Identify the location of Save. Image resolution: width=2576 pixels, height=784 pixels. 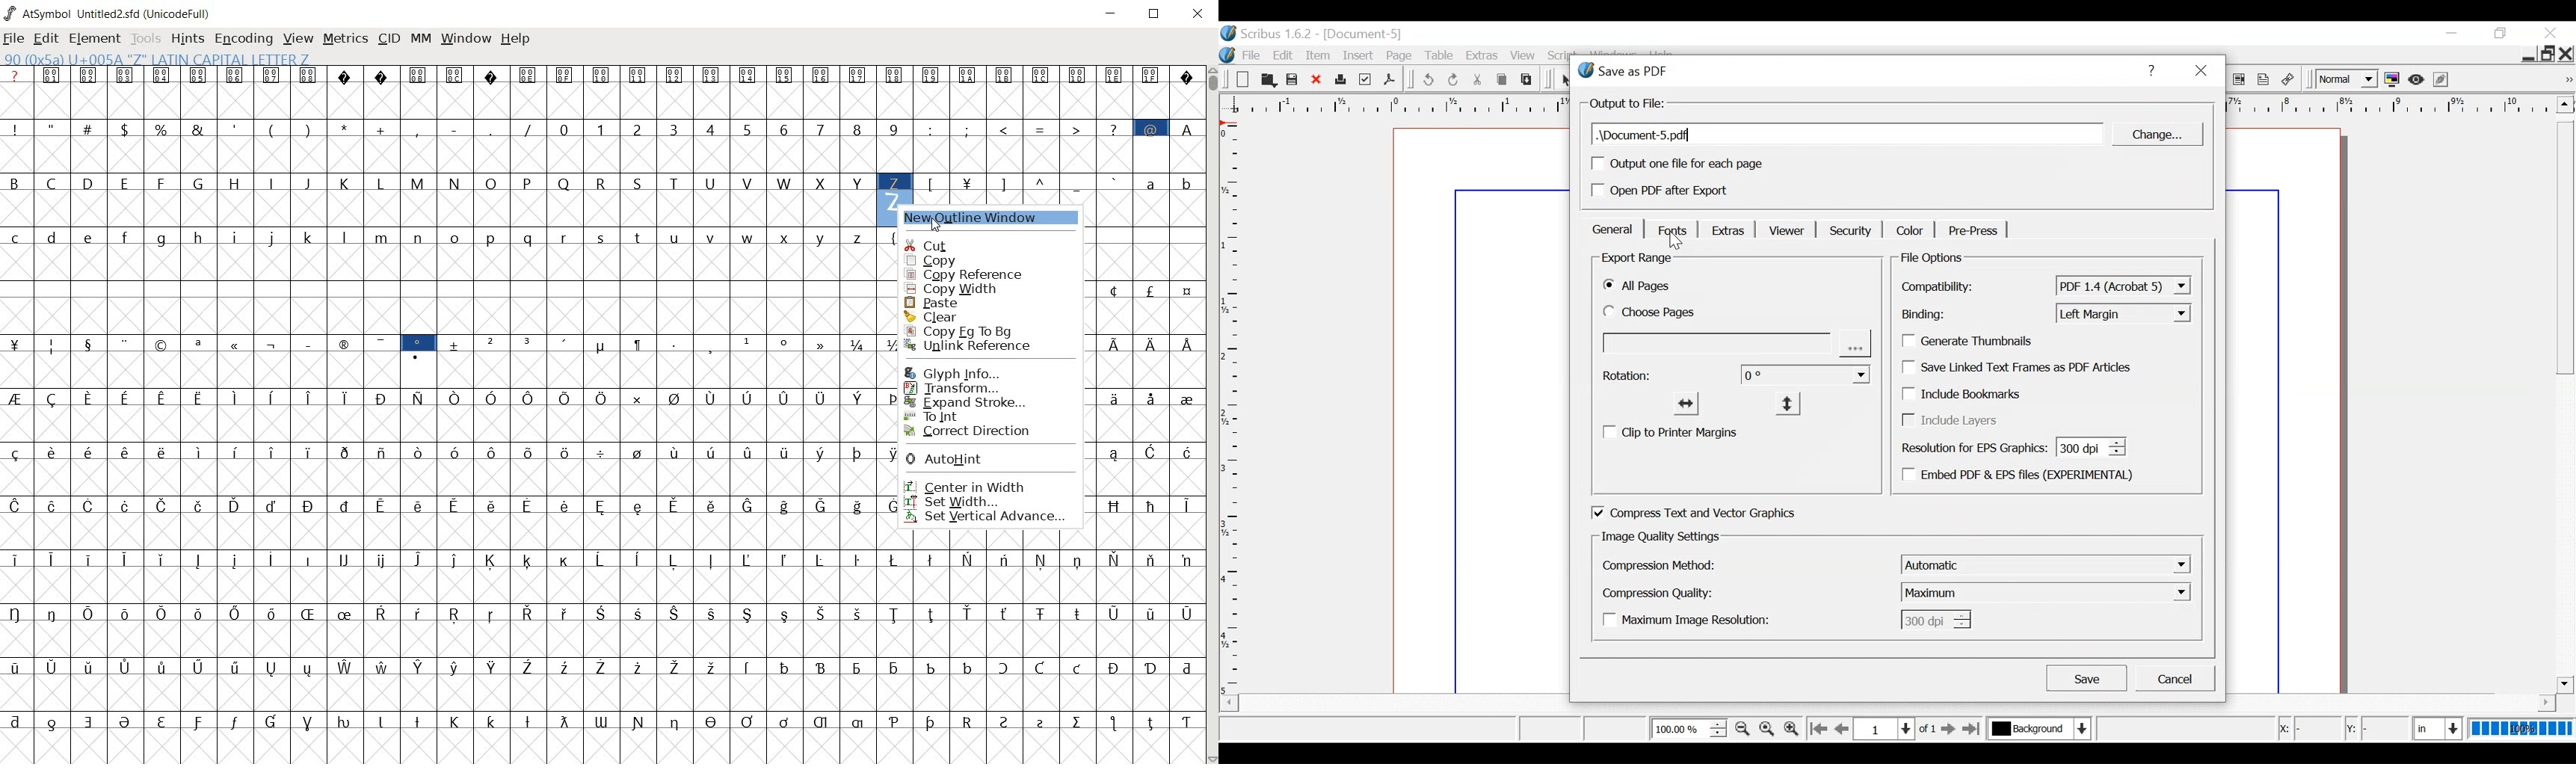
(2087, 677).